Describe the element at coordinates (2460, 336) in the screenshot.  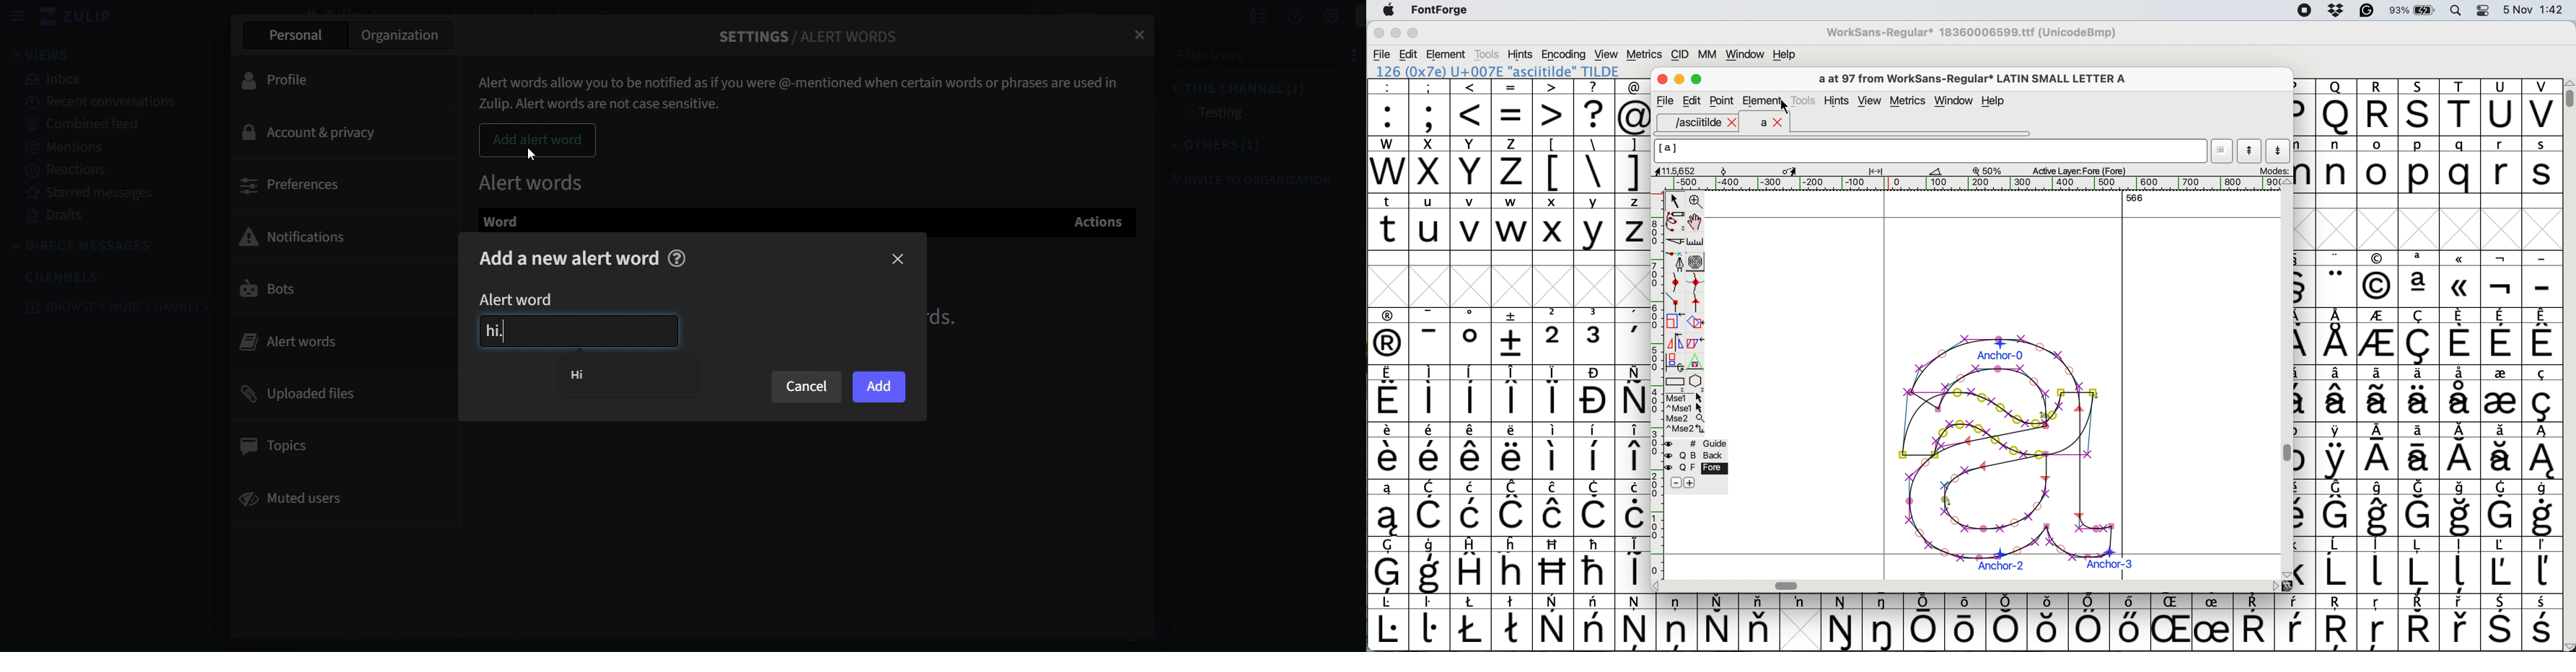
I see `symbol` at that location.